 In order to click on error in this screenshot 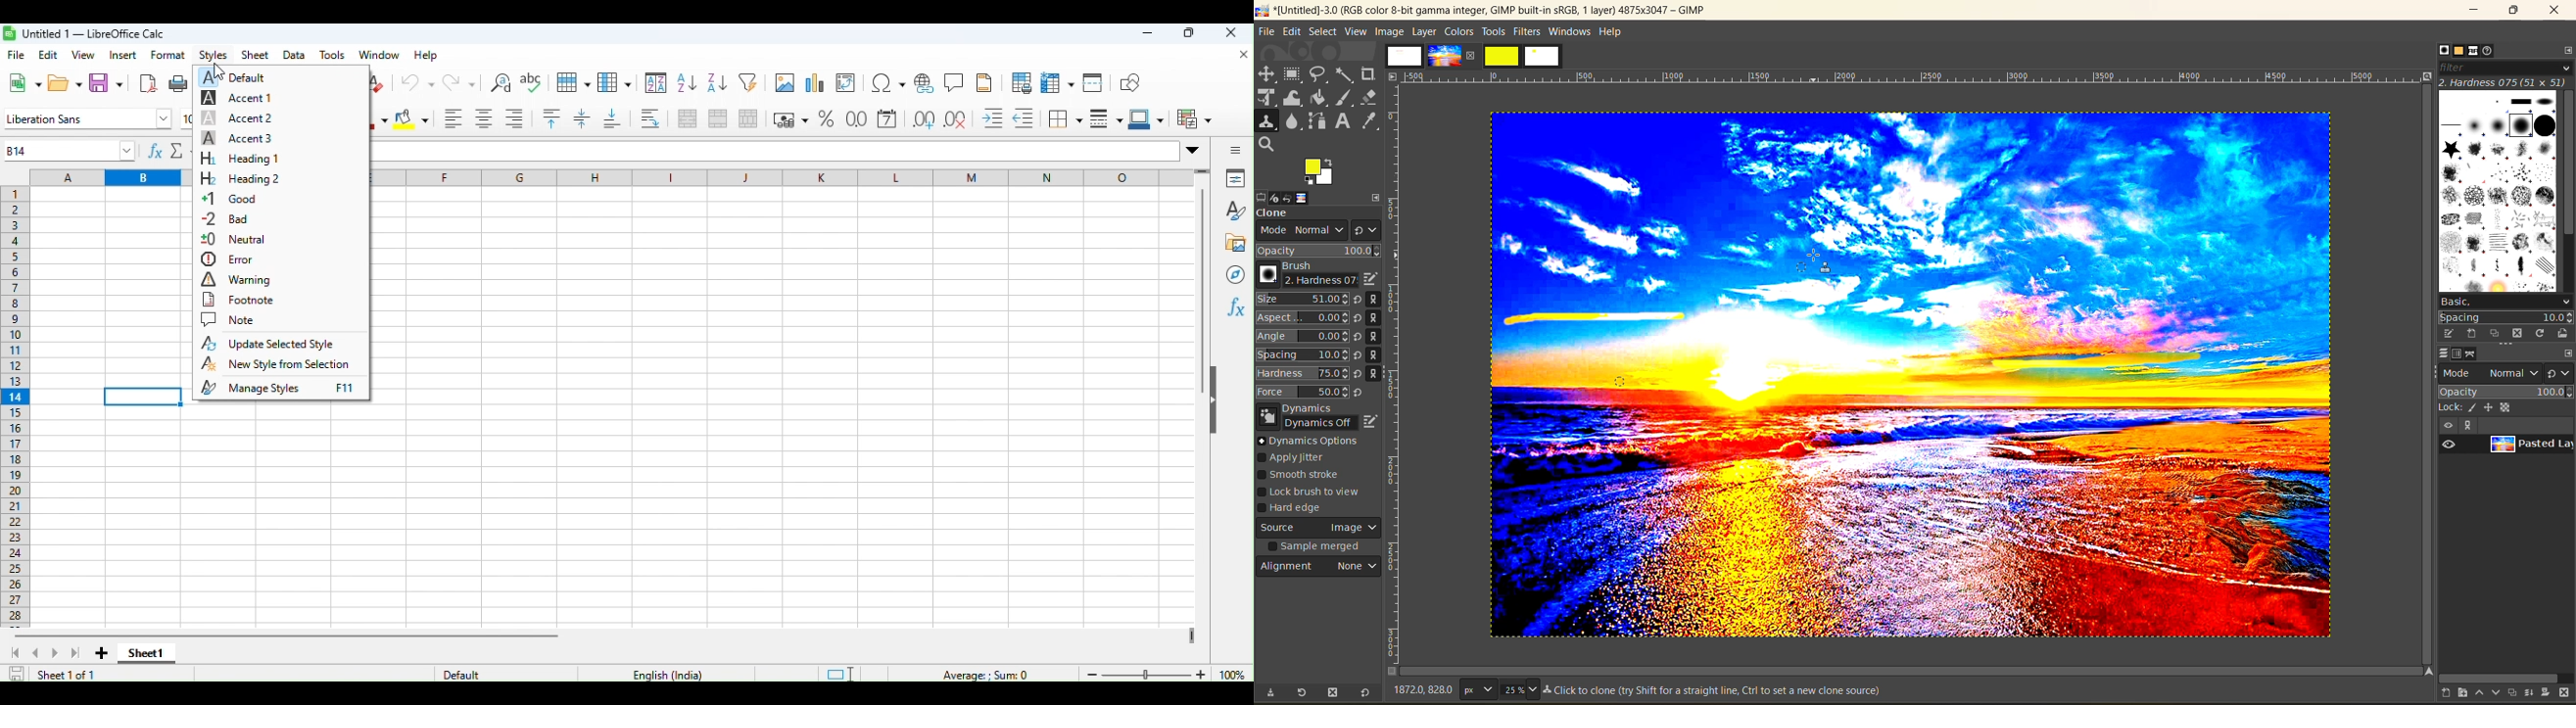, I will do `click(234, 259)`.